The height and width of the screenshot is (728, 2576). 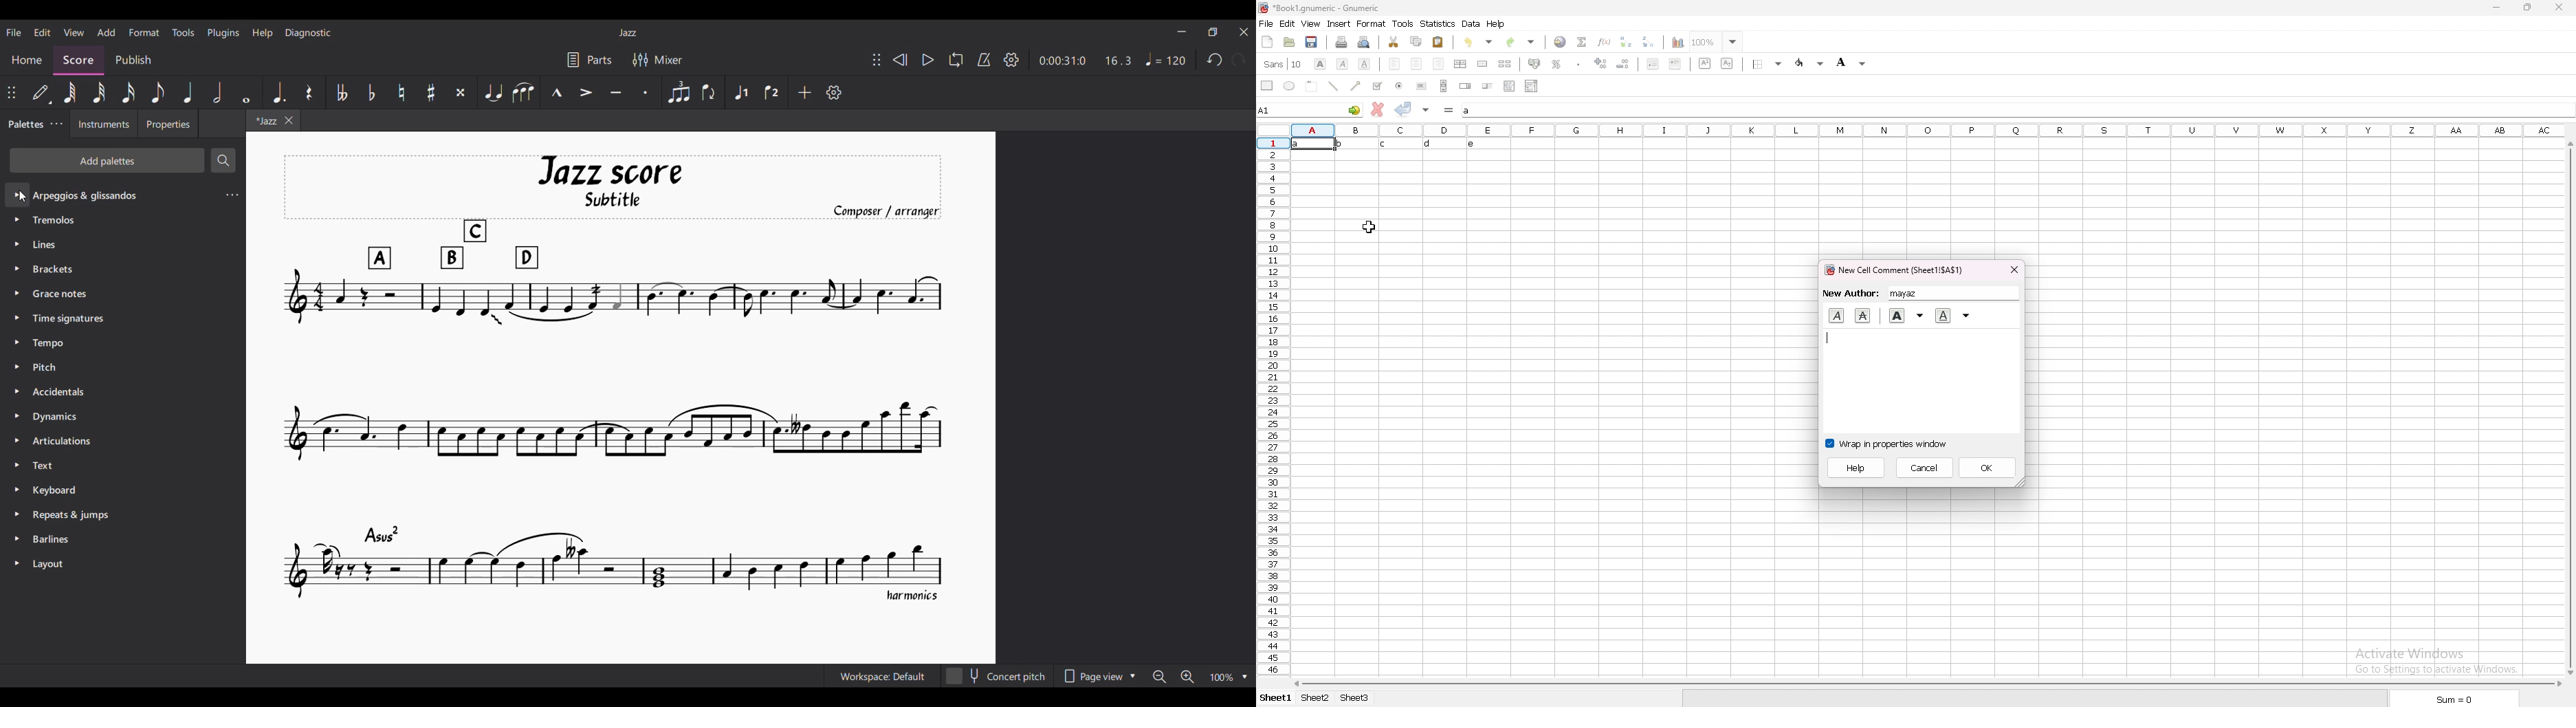 I want to click on decrease decimals, so click(x=1623, y=64).